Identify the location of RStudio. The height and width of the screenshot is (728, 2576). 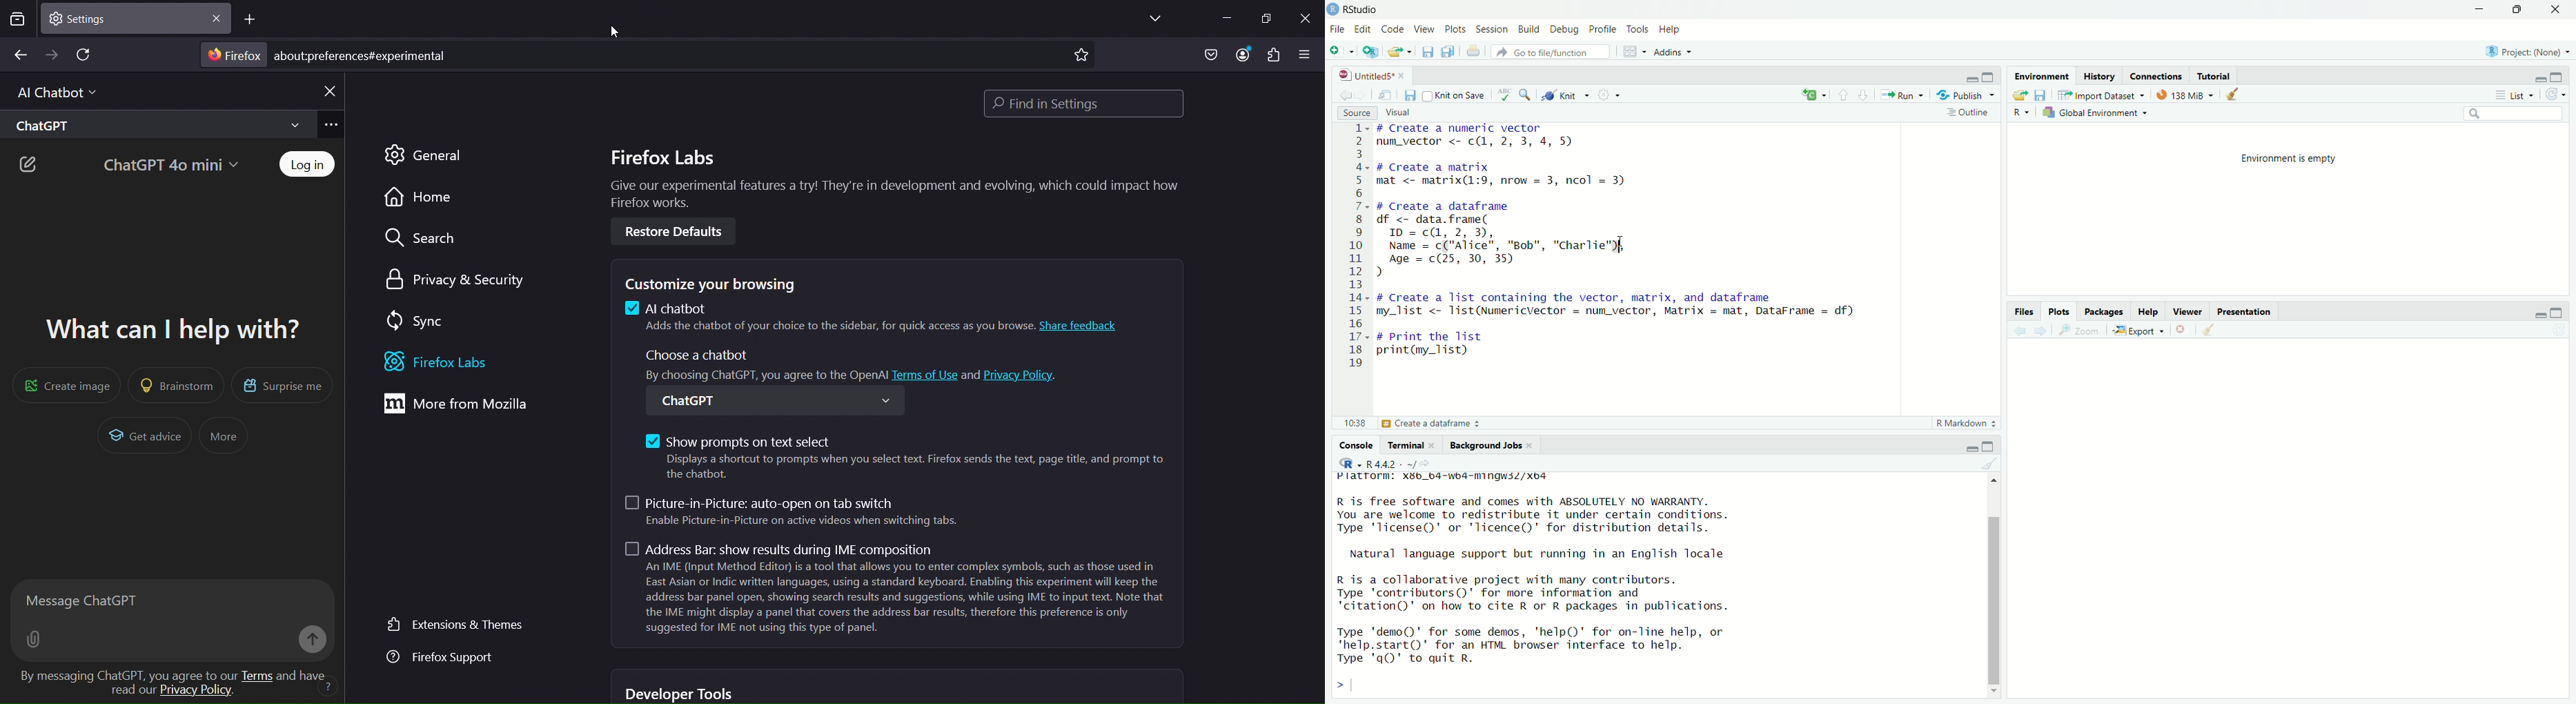
(1362, 9).